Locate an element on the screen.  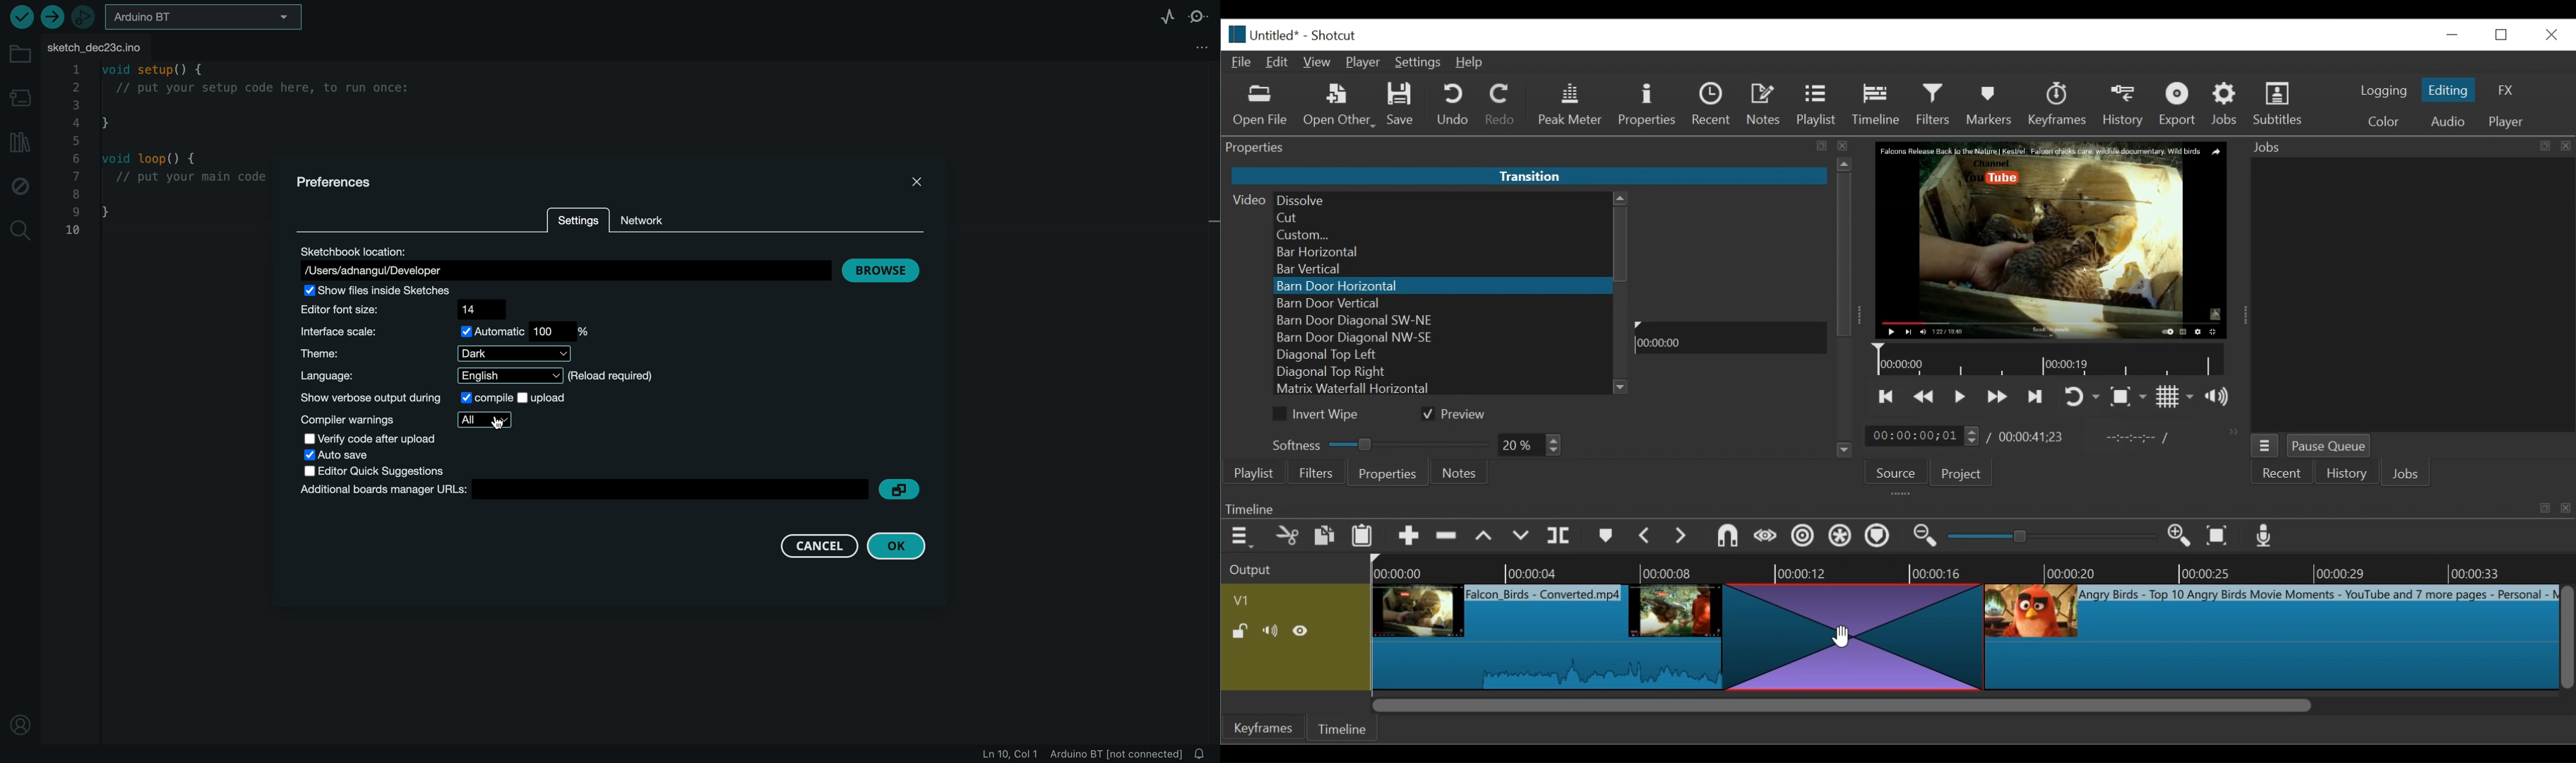
(un)check Preview is located at coordinates (1460, 414).